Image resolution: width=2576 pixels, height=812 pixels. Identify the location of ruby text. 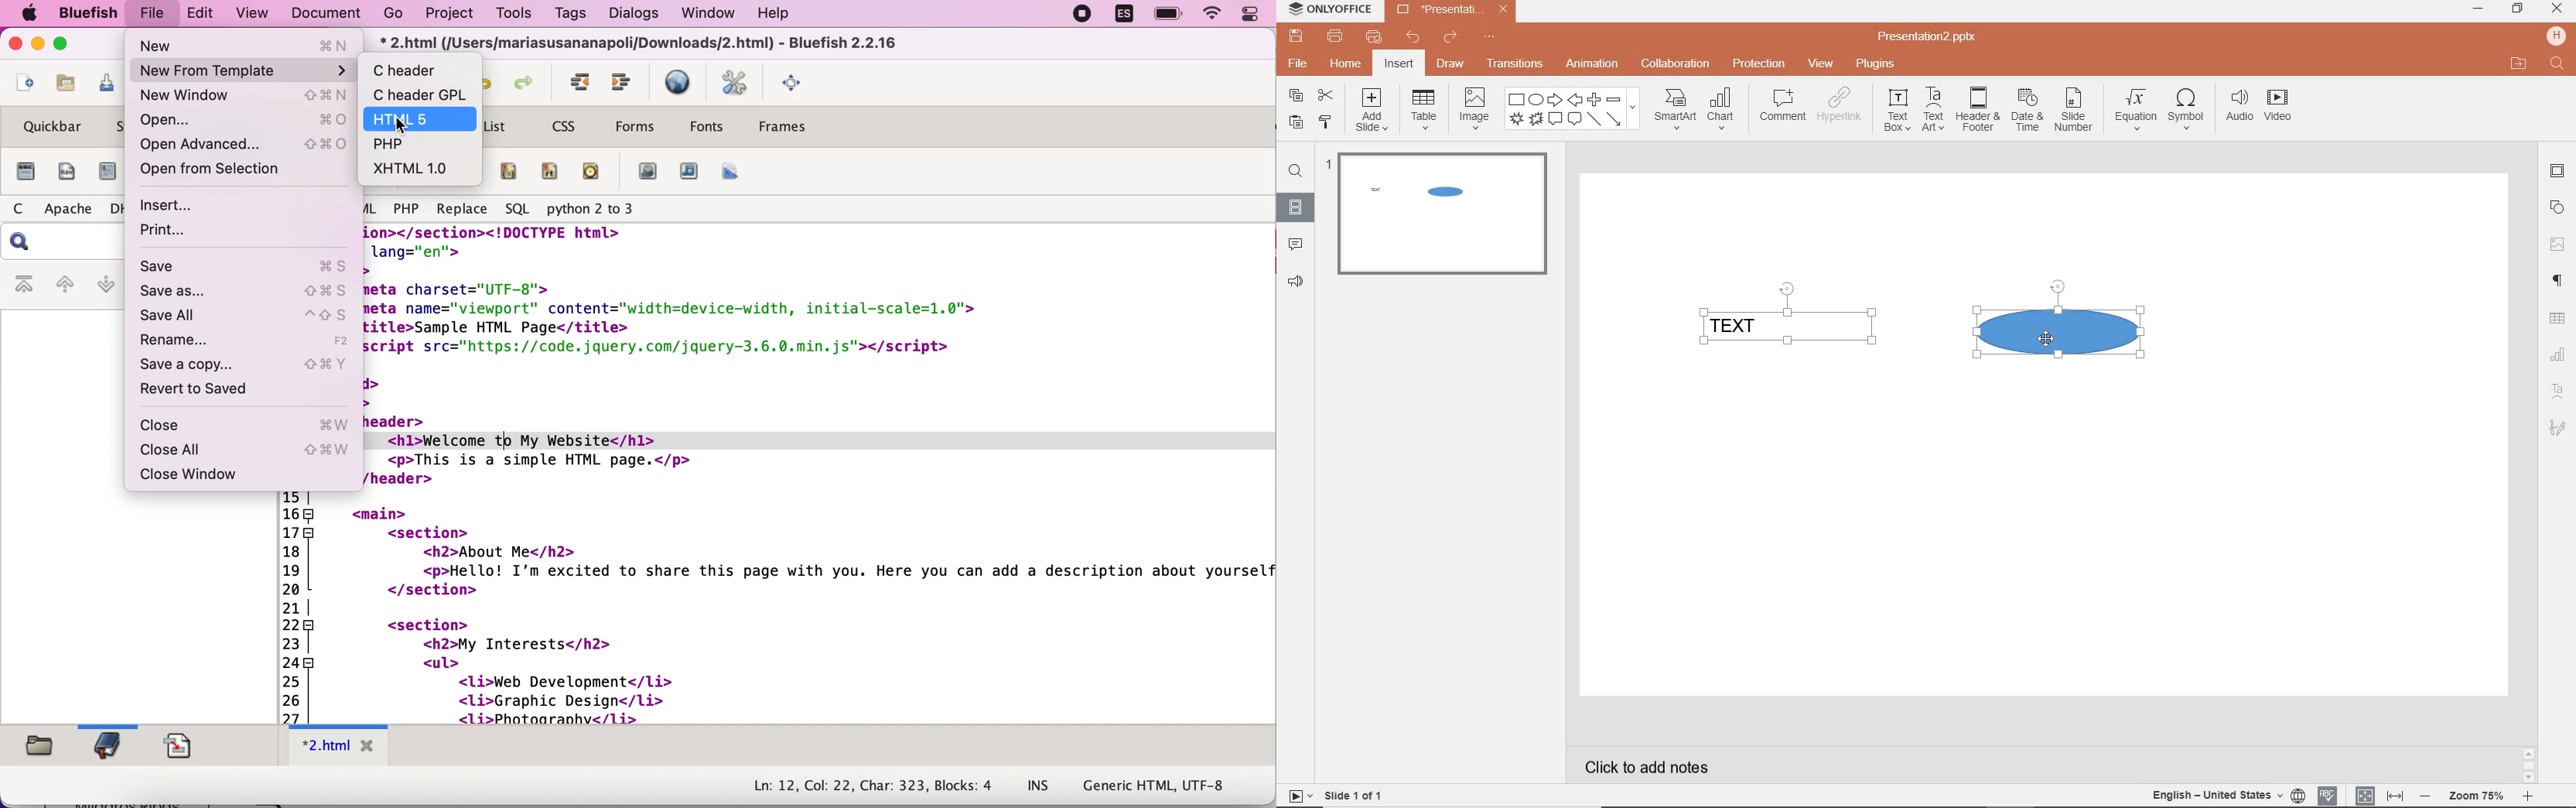
(552, 173).